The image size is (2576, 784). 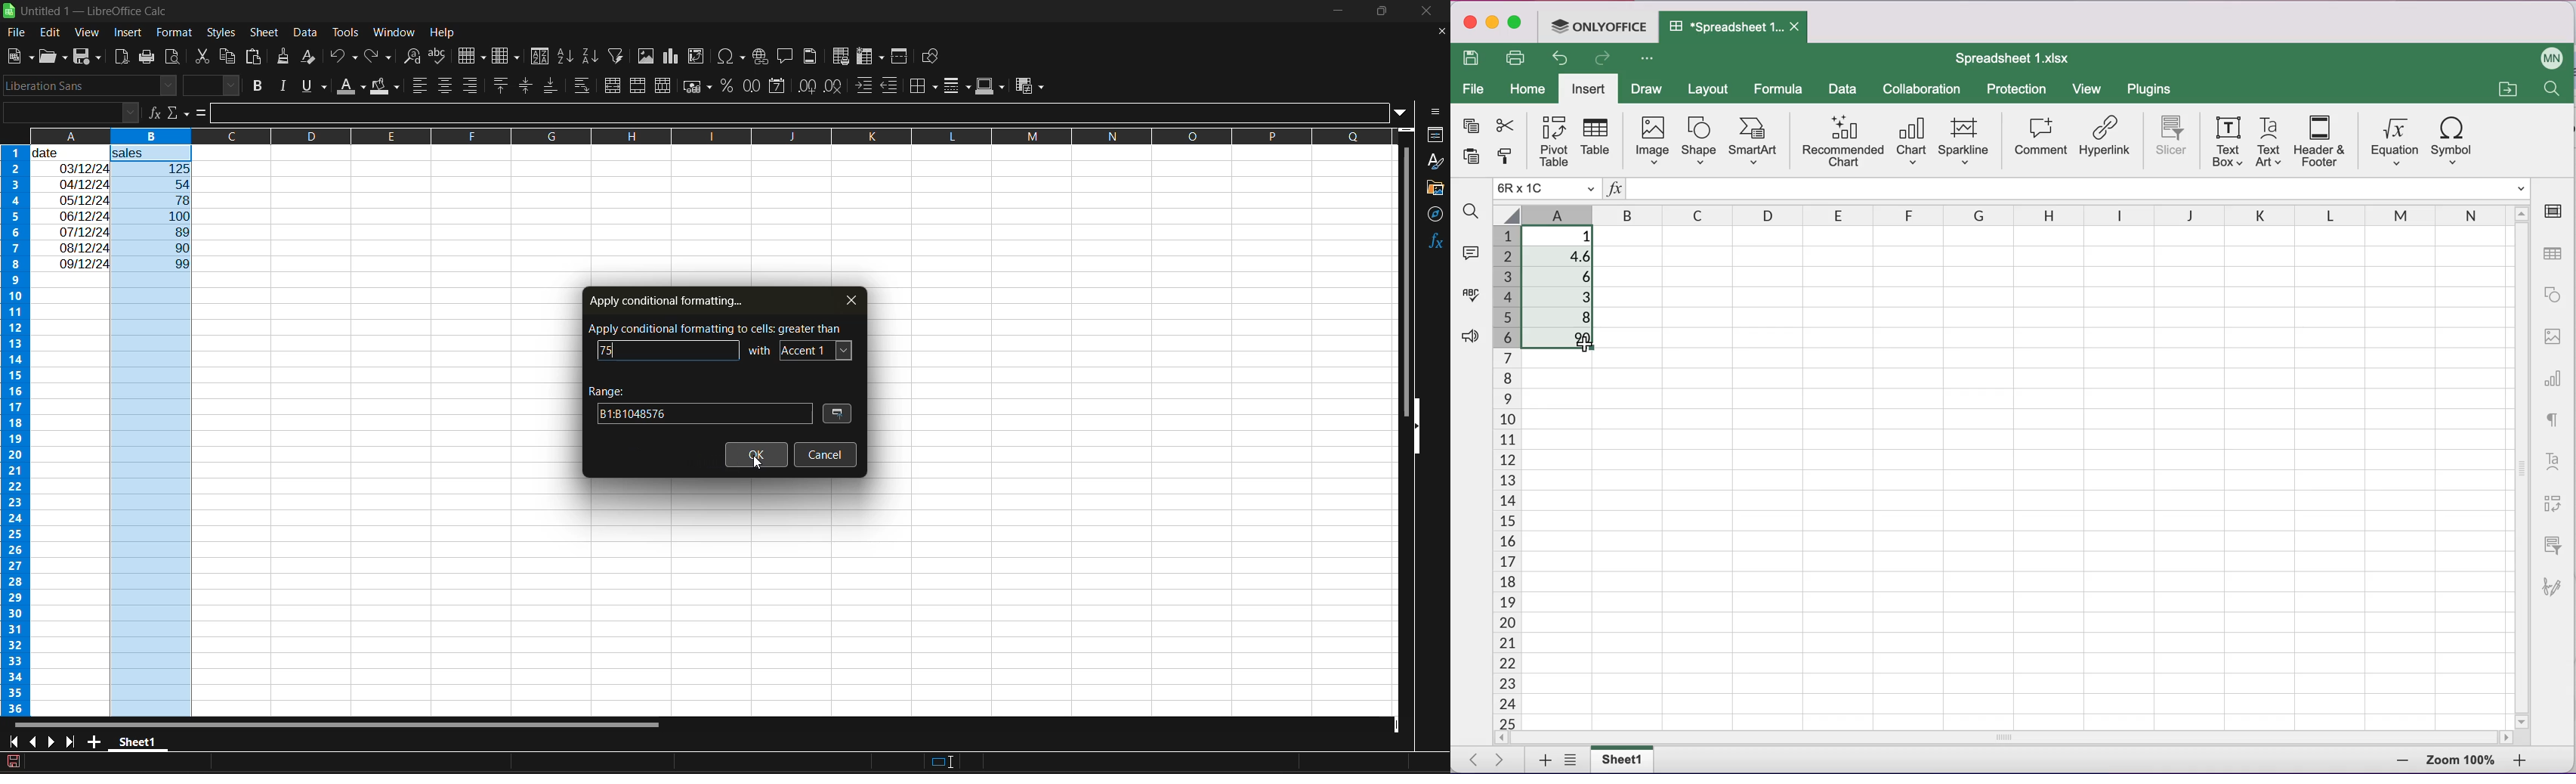 What do you see at coordinates (697, 89) in the screenshot?
I see `format as currency` at bounding box center [697, 89].